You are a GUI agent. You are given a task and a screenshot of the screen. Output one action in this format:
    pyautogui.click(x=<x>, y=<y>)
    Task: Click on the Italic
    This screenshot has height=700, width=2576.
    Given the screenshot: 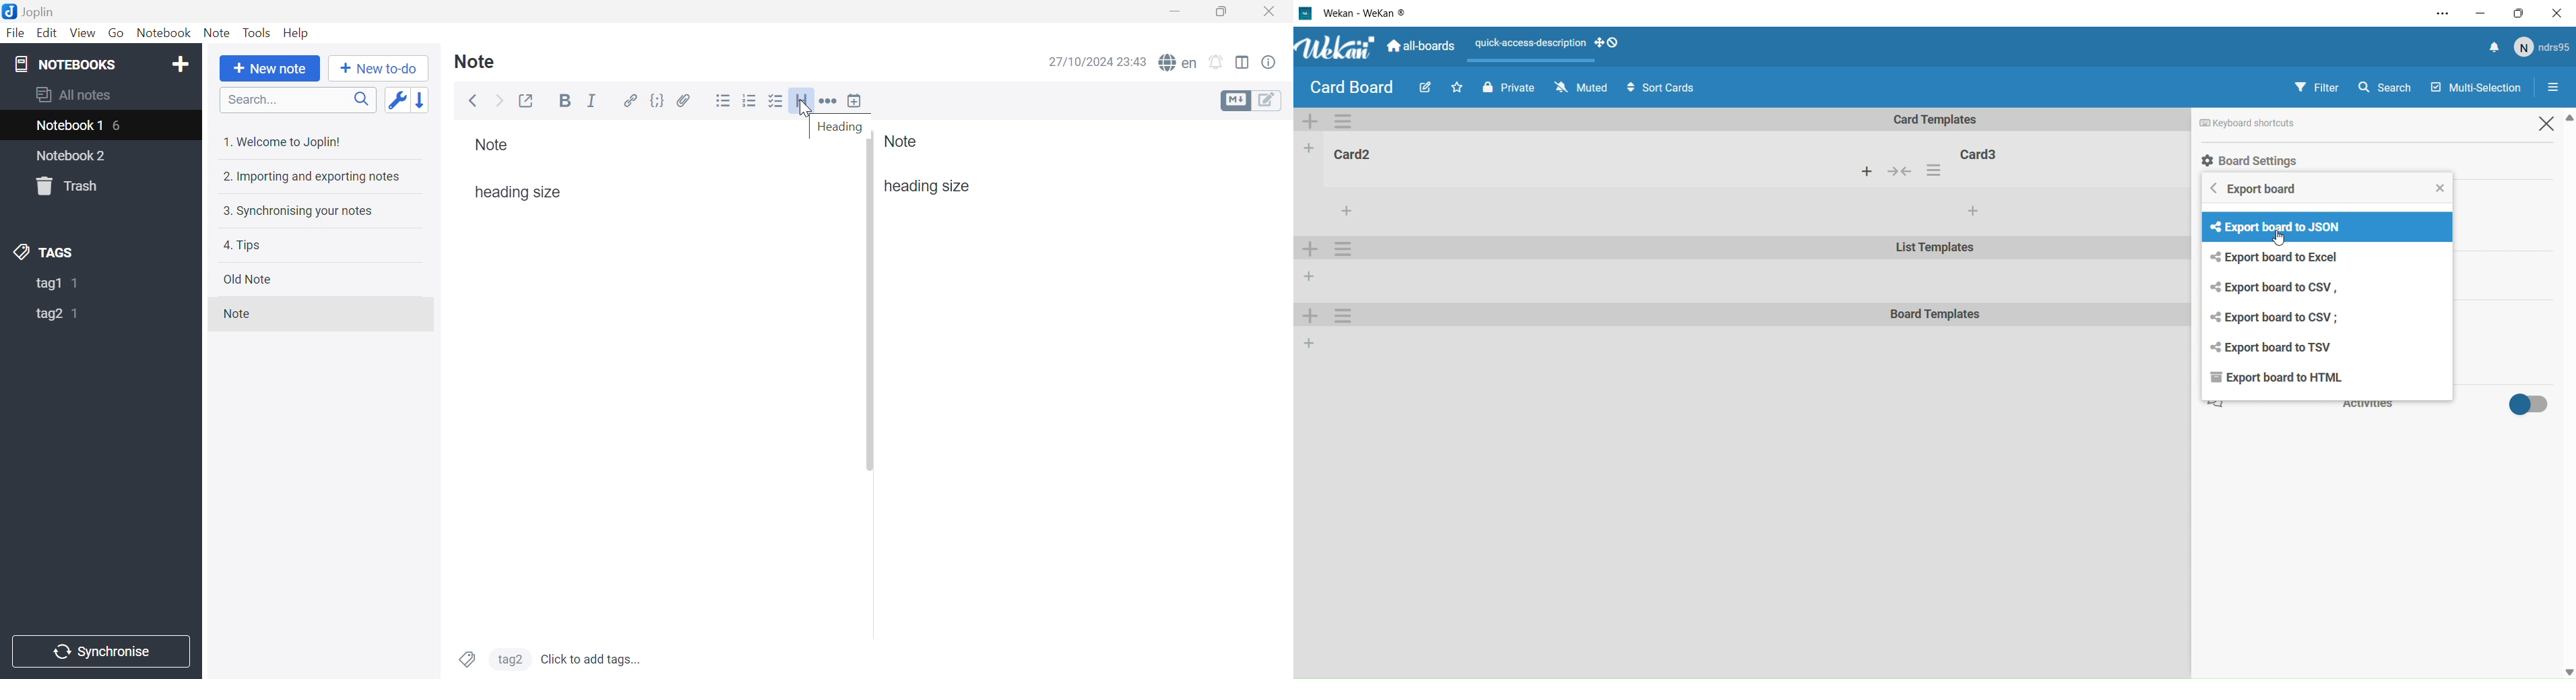 What is the action you would take?
    pyautogui.click(x=593, y=100)
    